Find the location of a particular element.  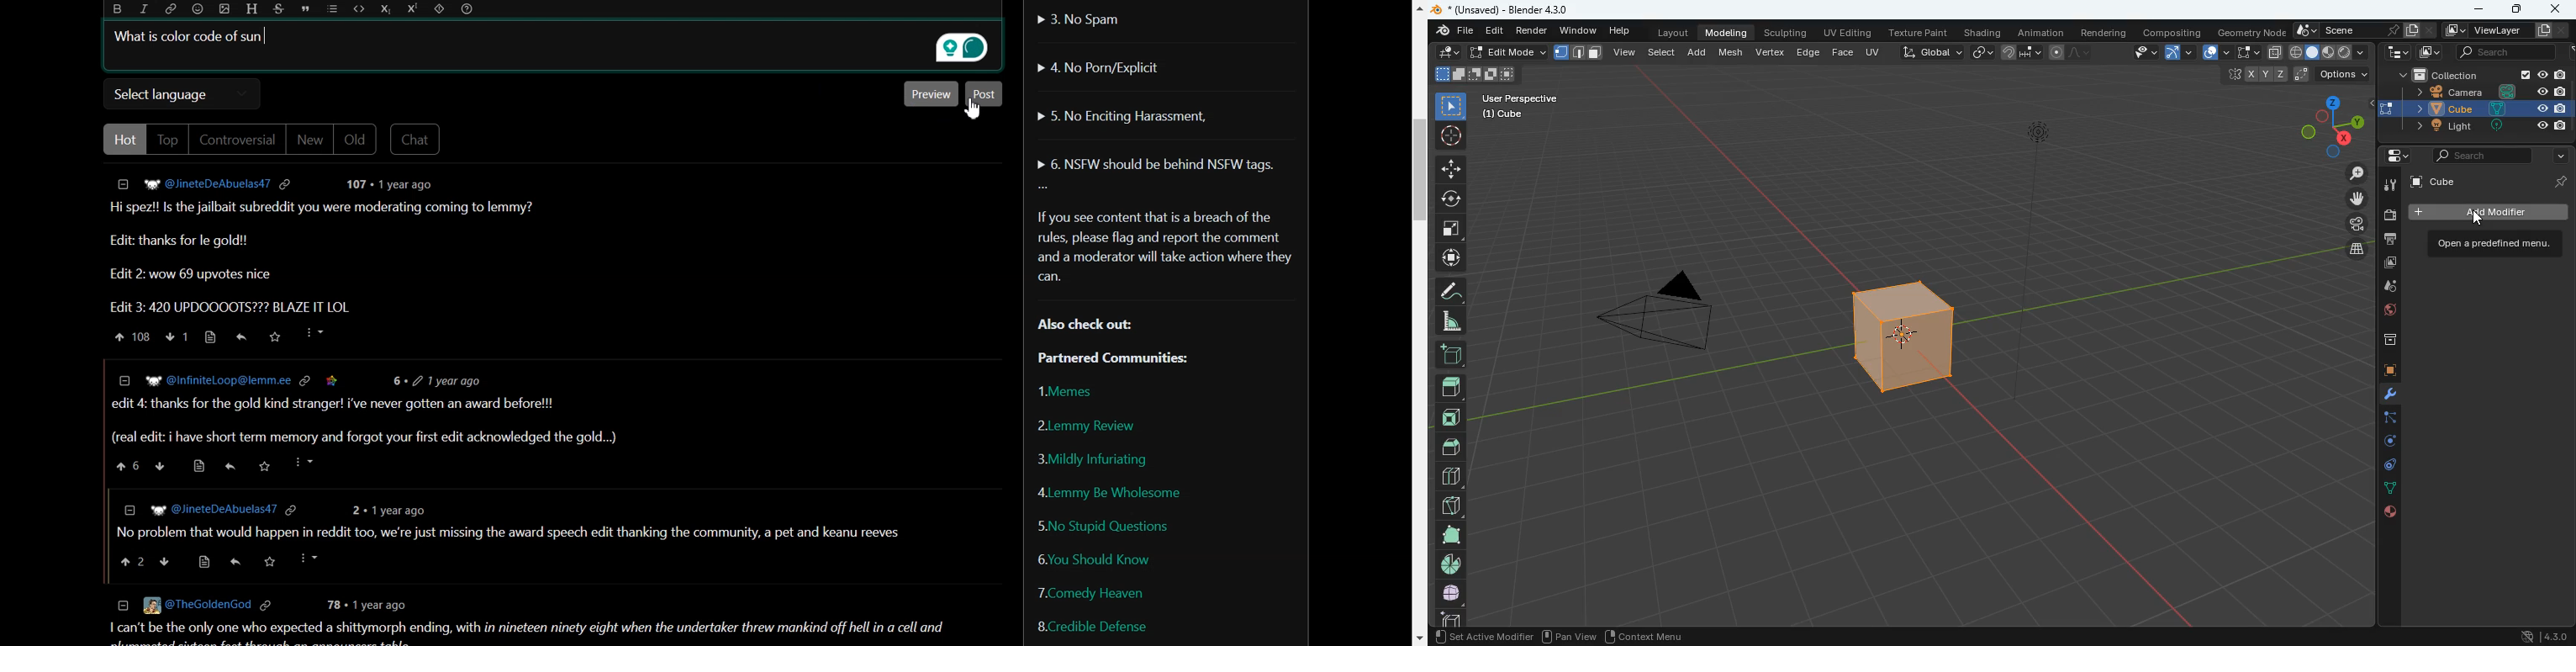

Italic is located at coordinates (144, 10).